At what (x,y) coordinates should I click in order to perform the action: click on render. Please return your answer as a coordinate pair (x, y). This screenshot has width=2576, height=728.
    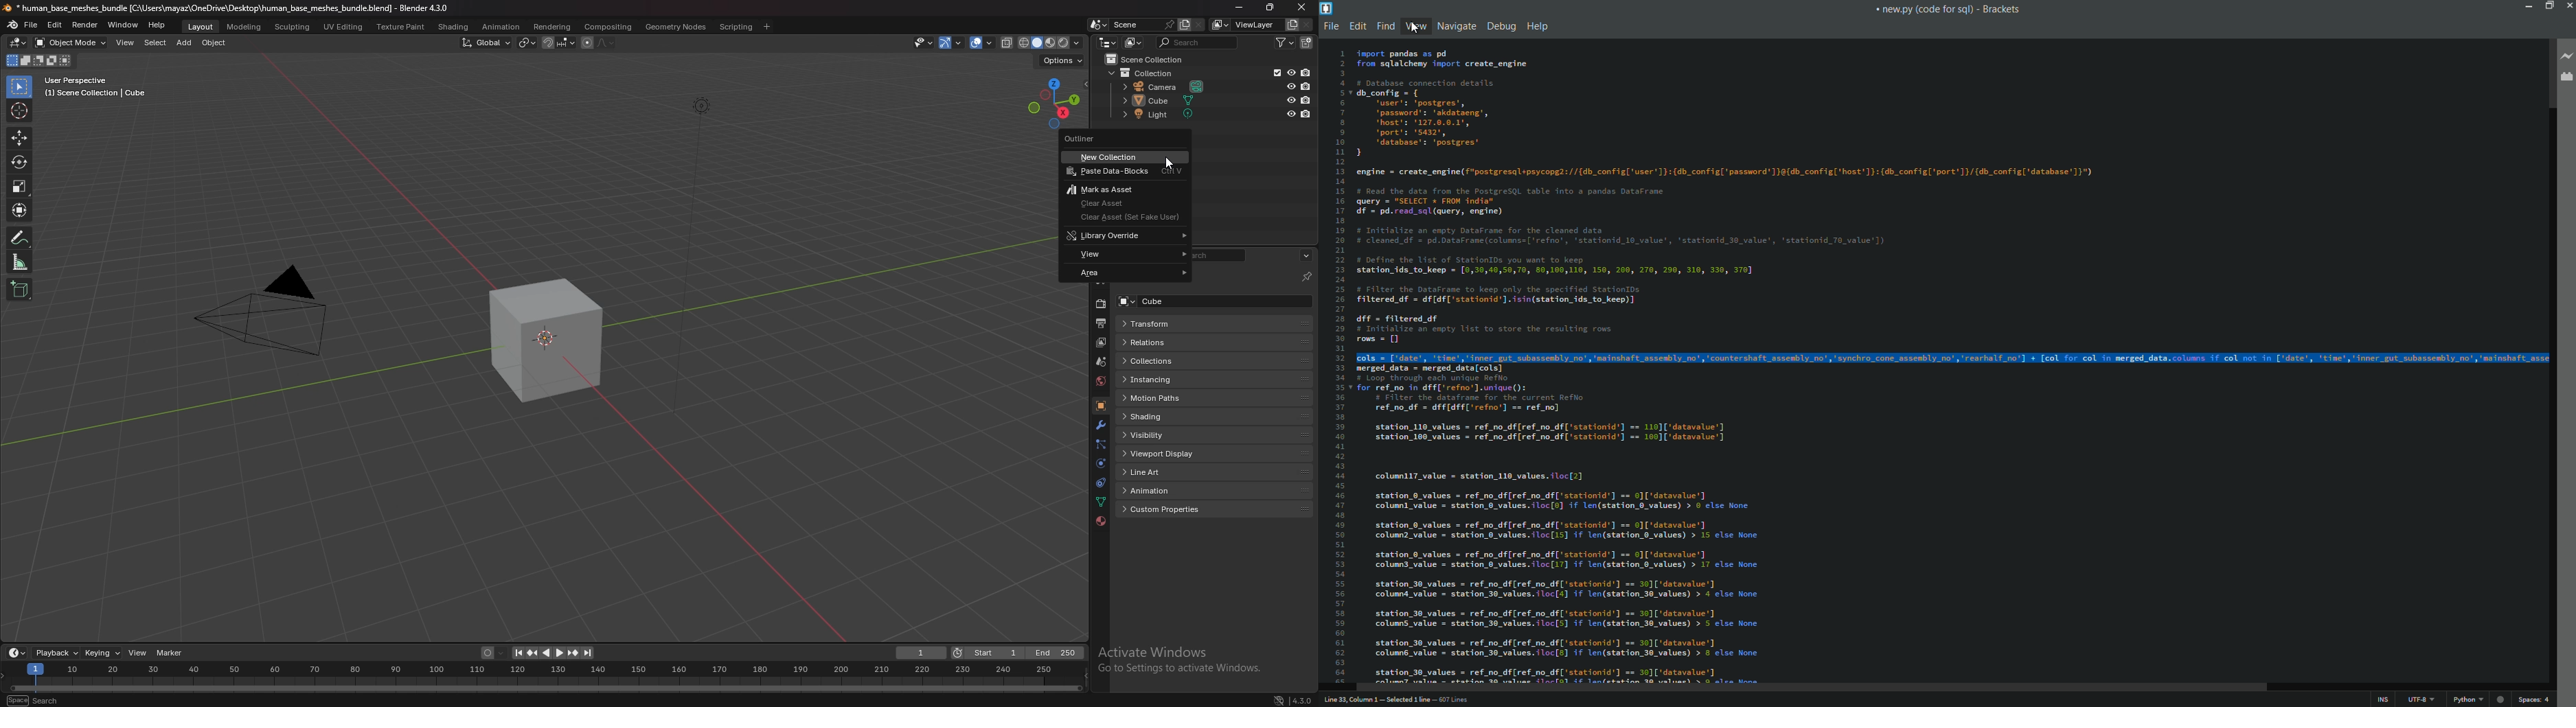
    Looking at the image, I should click on (86, 25).